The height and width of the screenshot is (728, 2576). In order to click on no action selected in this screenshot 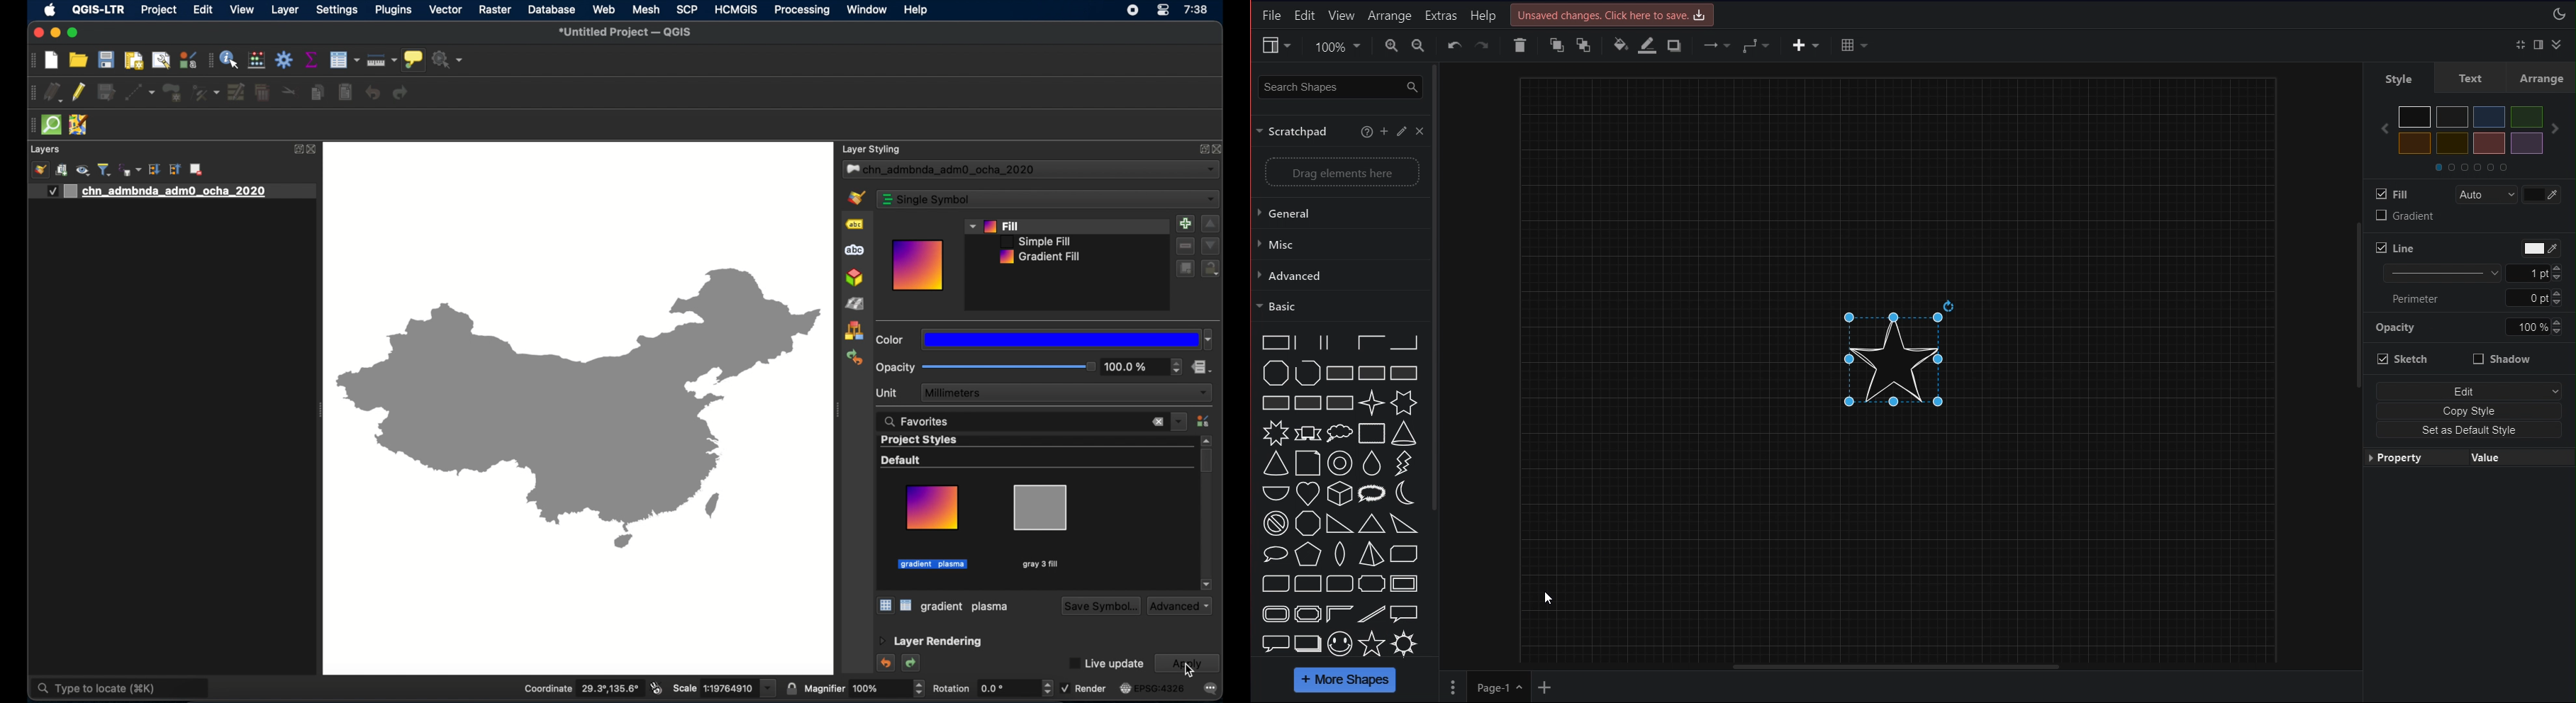, I will do `click(448, 60)`.